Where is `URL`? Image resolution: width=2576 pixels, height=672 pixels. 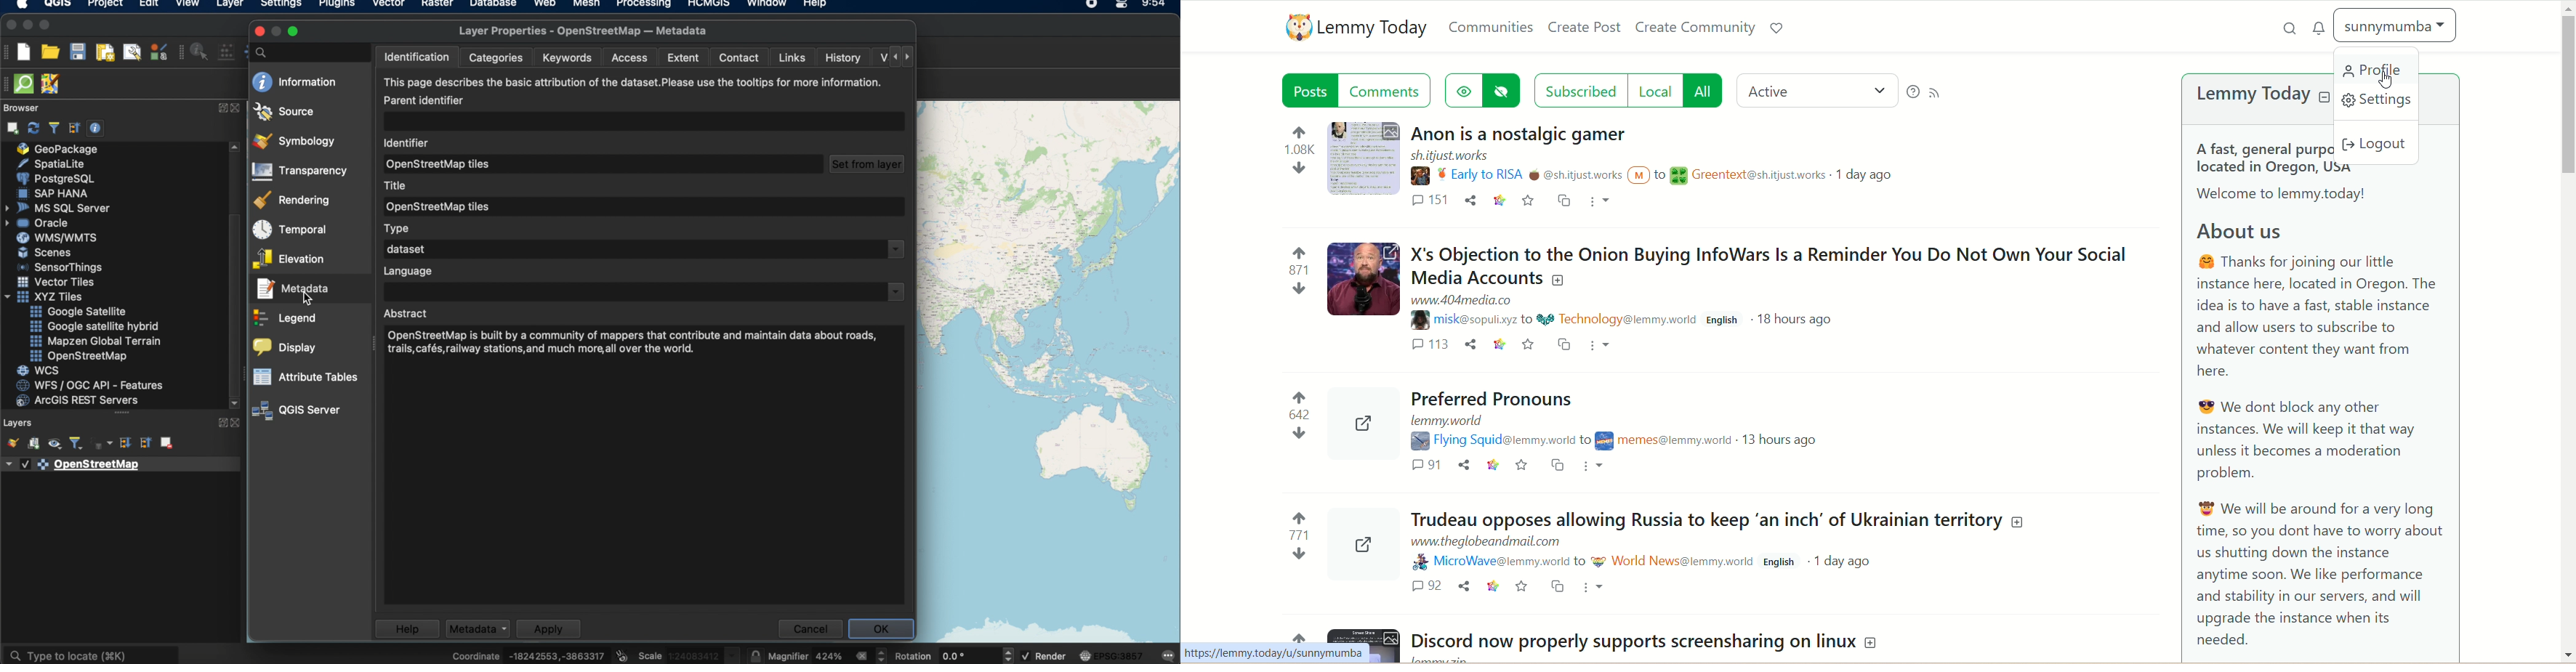
URL is located at coordinates (1460, 299).